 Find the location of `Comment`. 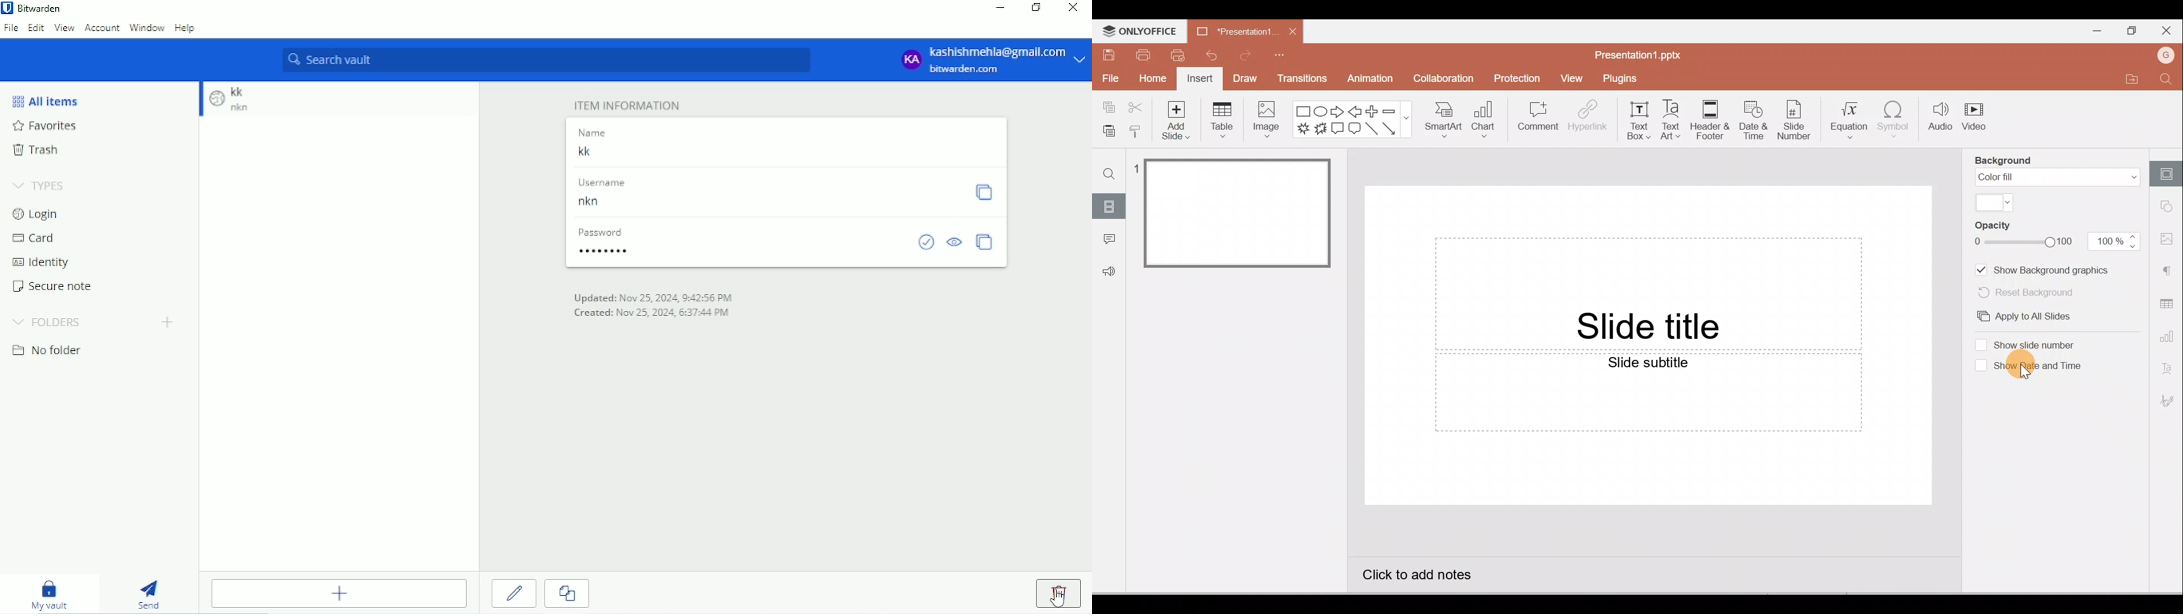

Comment is located at coordinates (1539, 121).